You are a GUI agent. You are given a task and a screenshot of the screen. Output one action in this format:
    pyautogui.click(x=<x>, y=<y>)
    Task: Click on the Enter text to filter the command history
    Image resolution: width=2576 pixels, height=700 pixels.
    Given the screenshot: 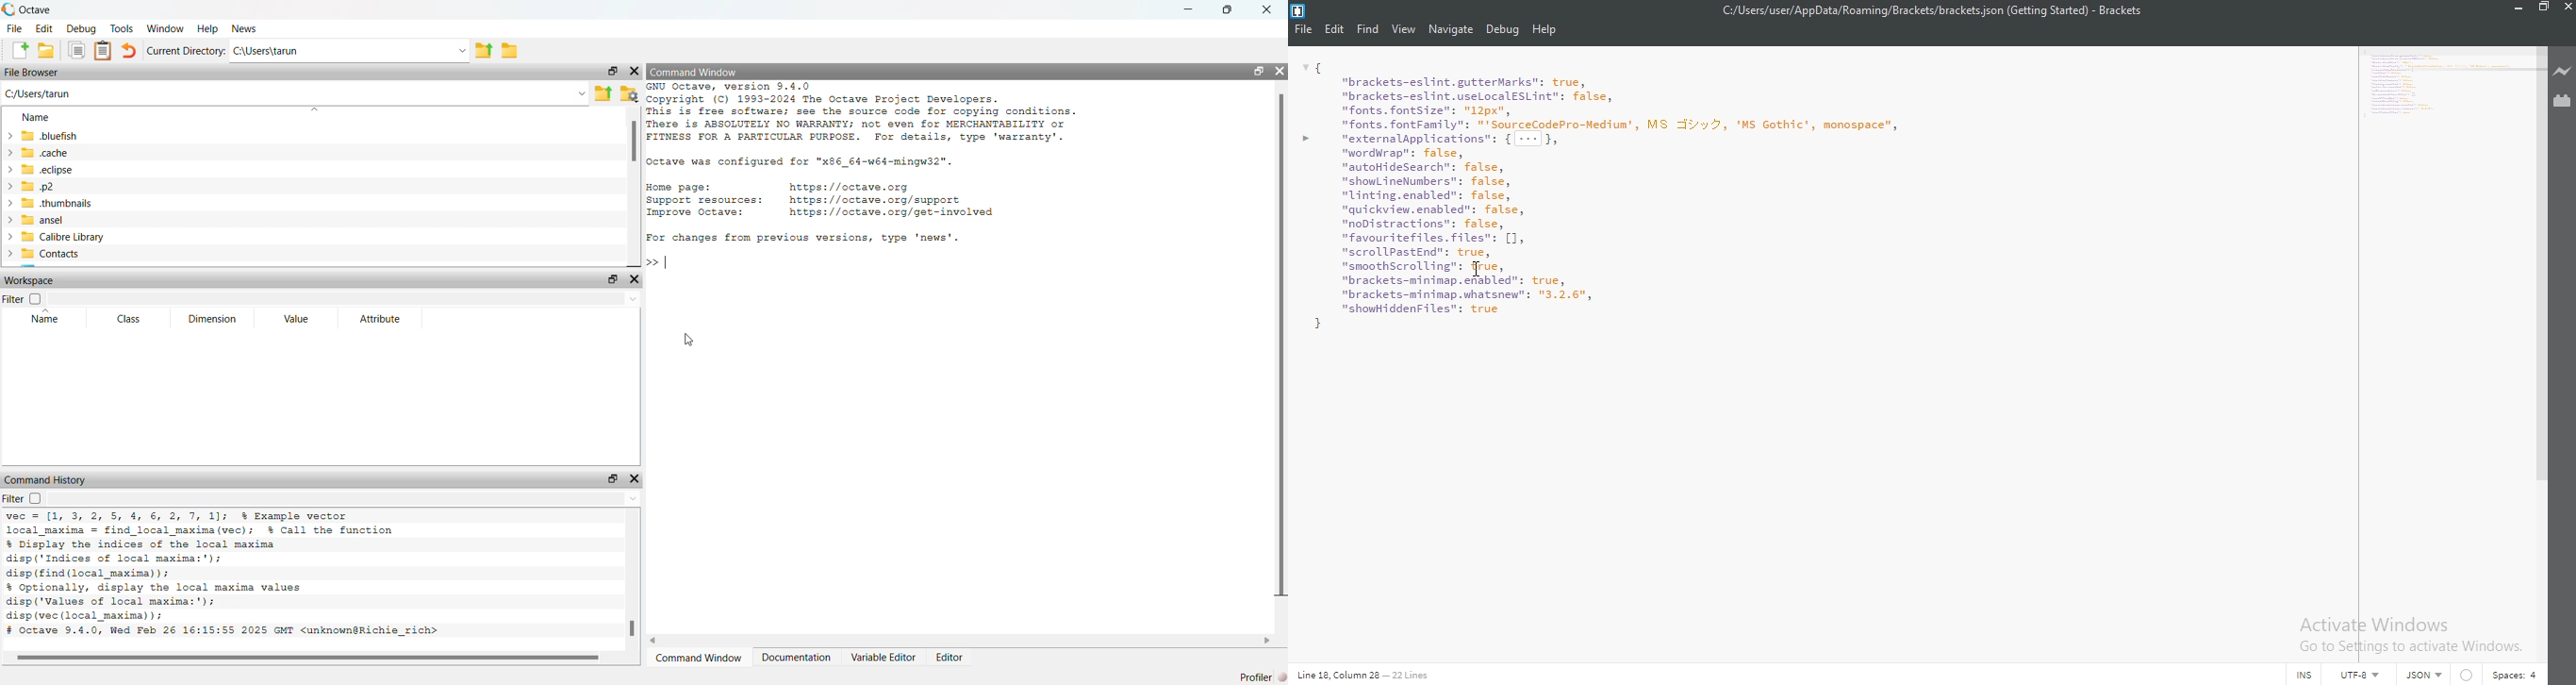 What is the action you would take?
    pyautogui.click(x=346, y=499)
    